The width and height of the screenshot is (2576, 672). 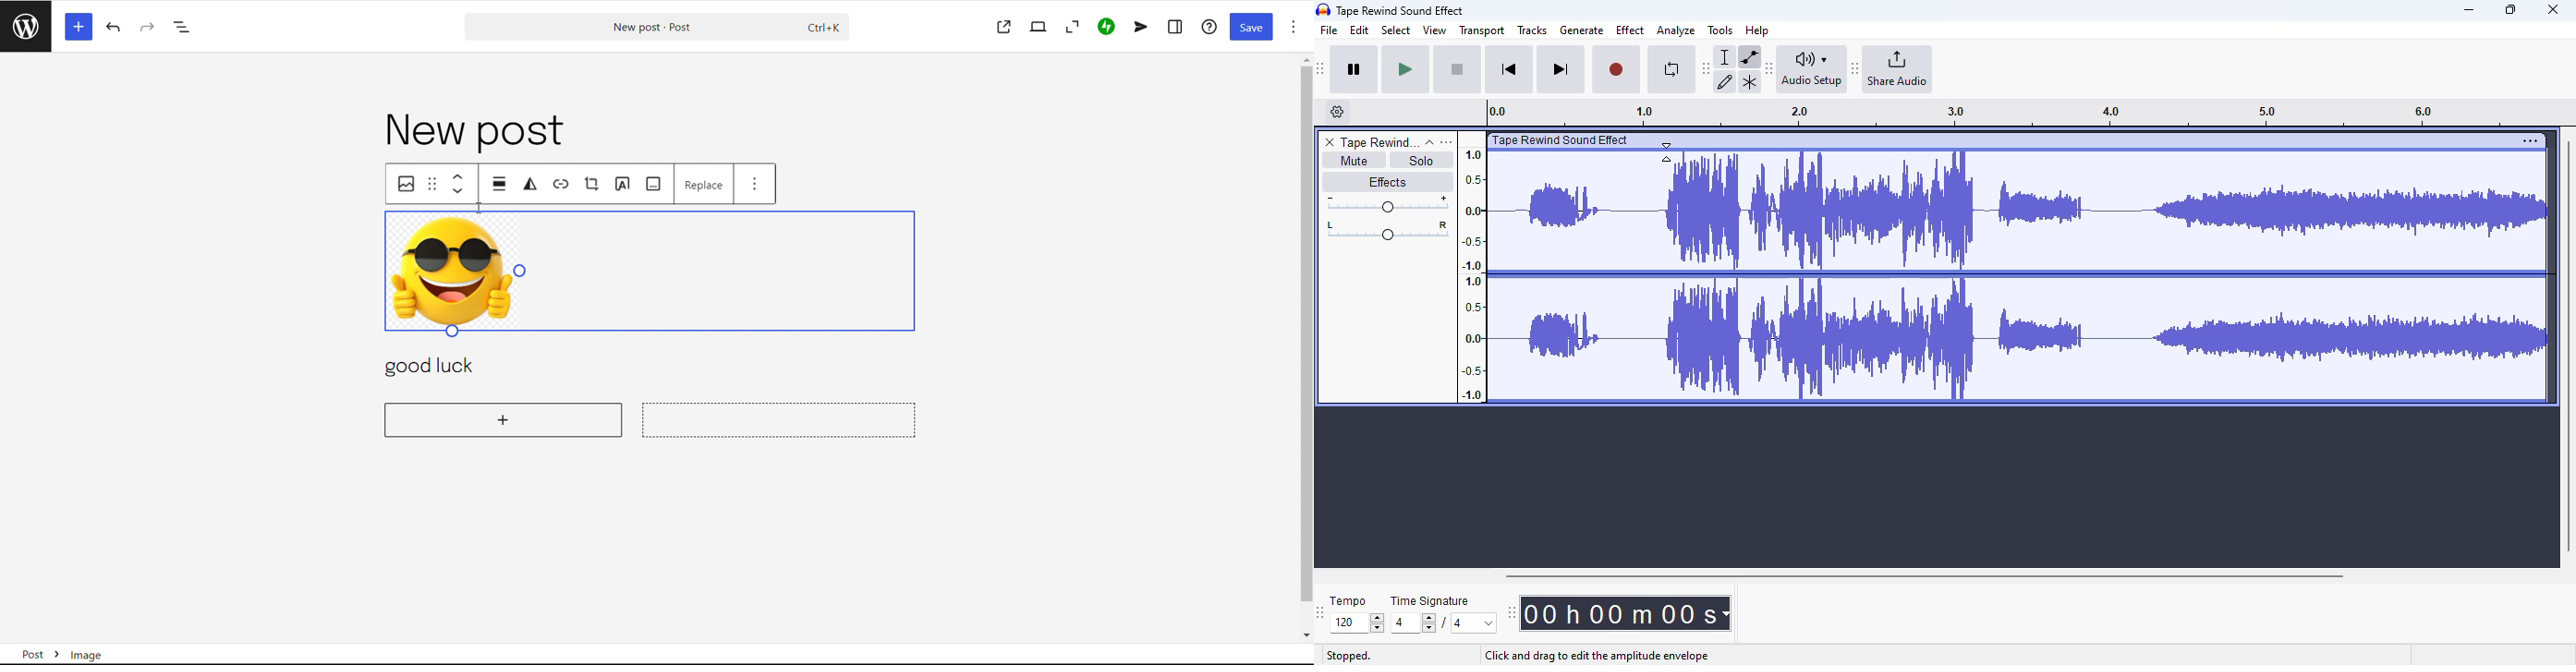 I want to click on solo, so click(x=1422, y=160).